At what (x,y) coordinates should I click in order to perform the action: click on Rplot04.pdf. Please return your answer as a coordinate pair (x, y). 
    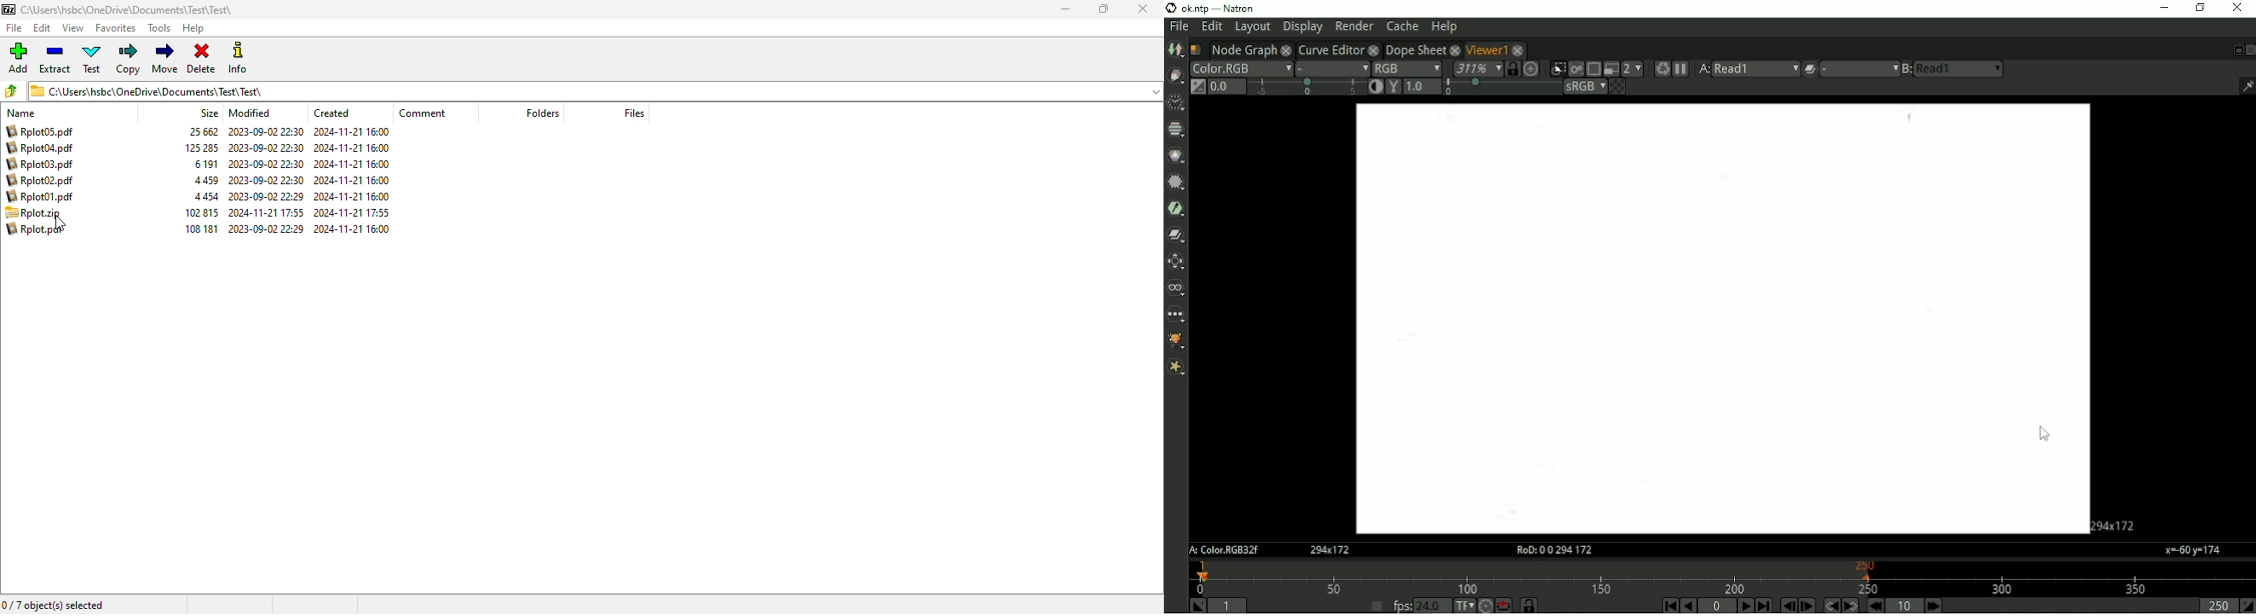
    Looking at the image, I should click on (47, 147).